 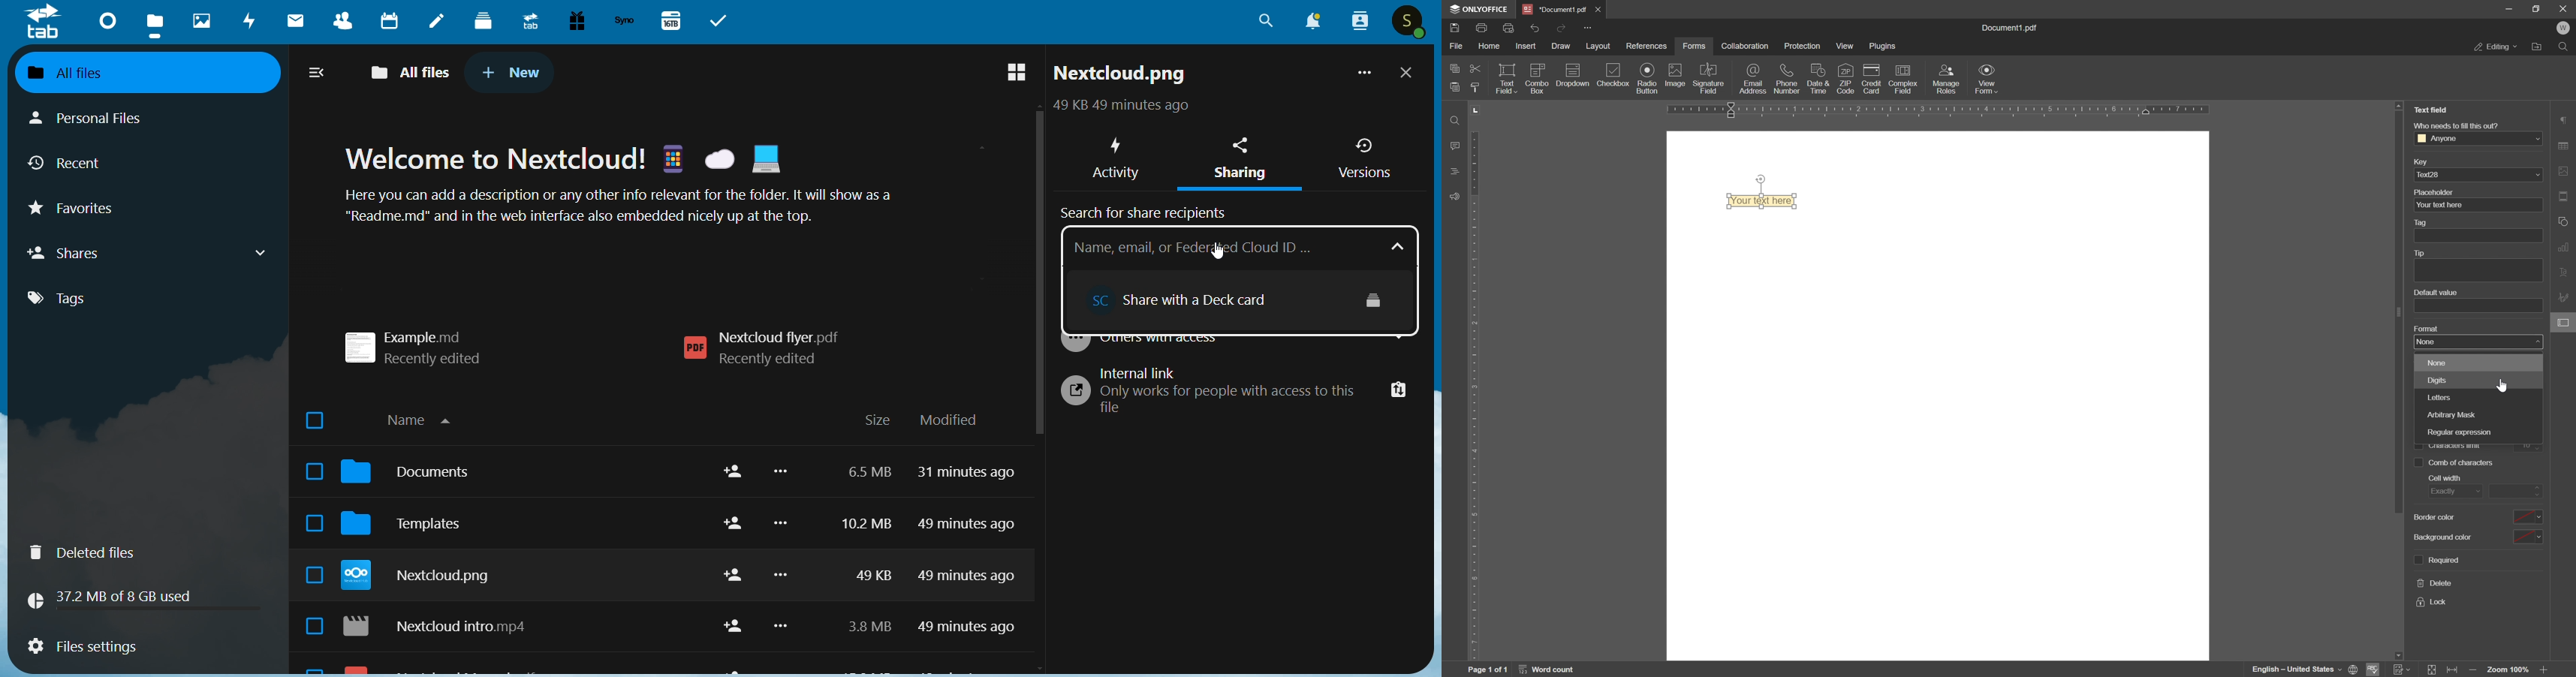 What do you see at coordinates (1473, 392) in the screenshot?
I see `ruler` at bounding box center [1473, 392].